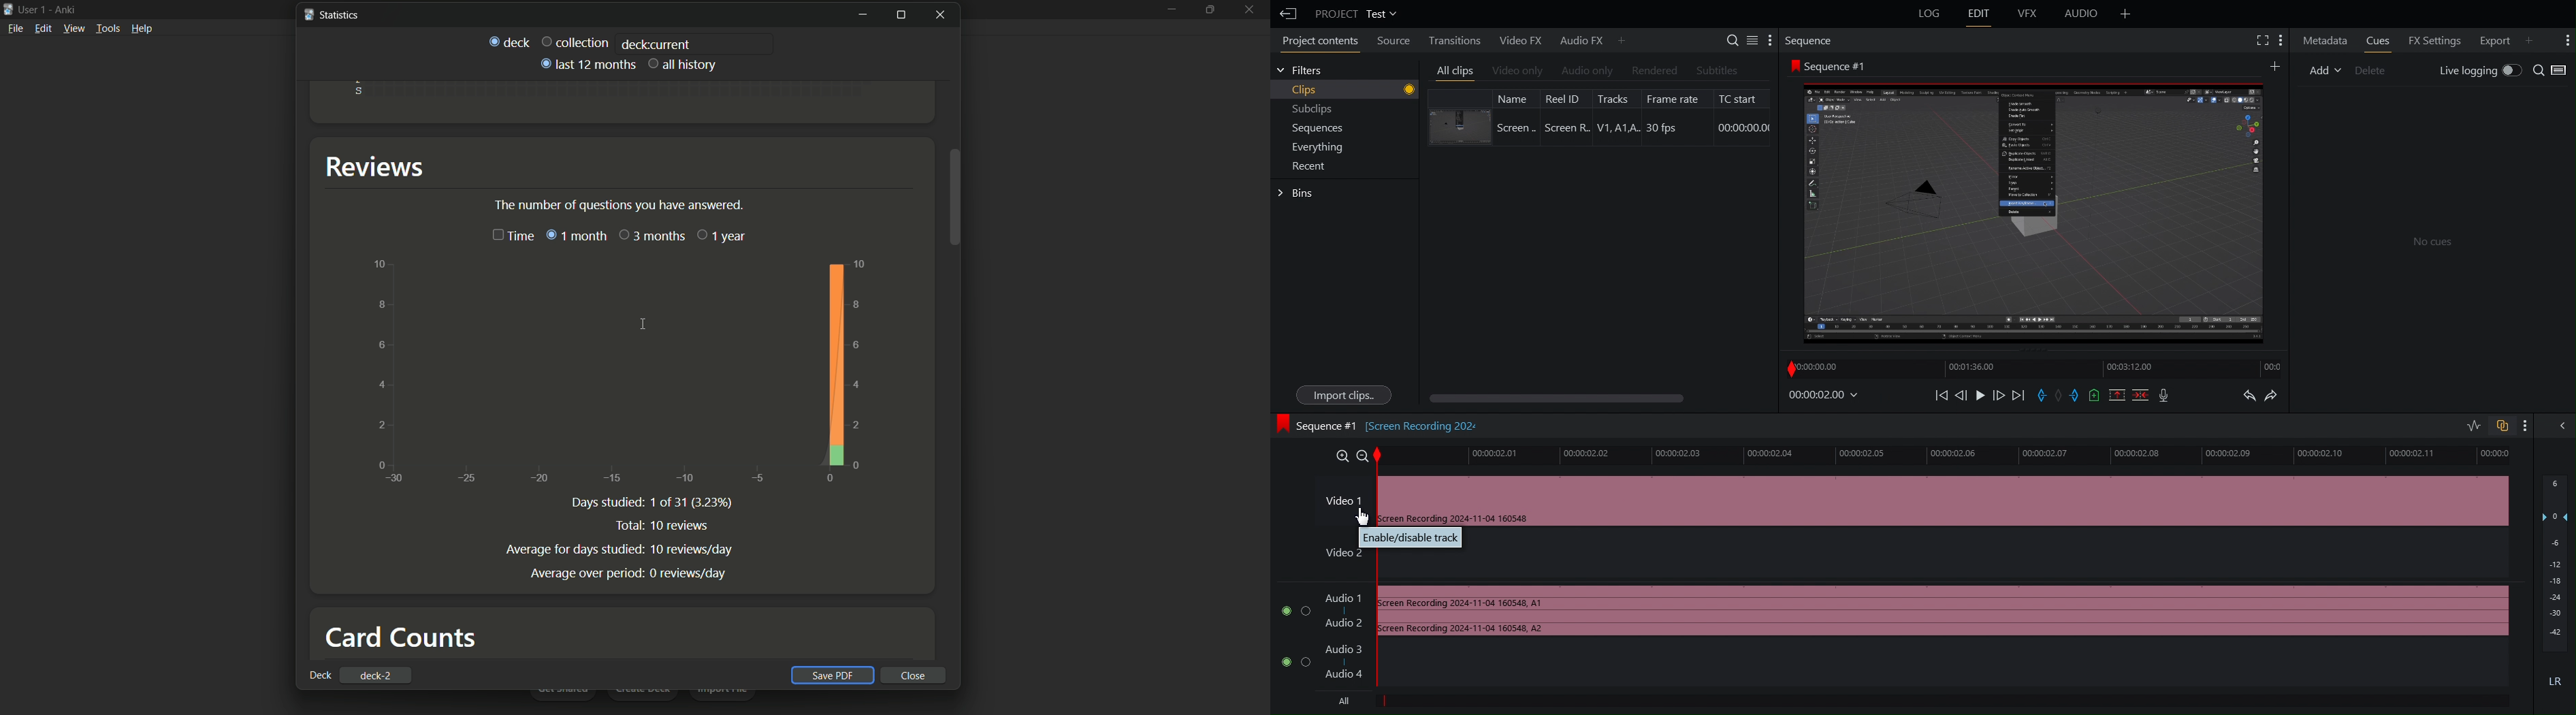 The height and width of the screenshot is (728, 2576). Describe the element at coordinates (1169, 15) in the screenshot. I see `minimize` at that location.